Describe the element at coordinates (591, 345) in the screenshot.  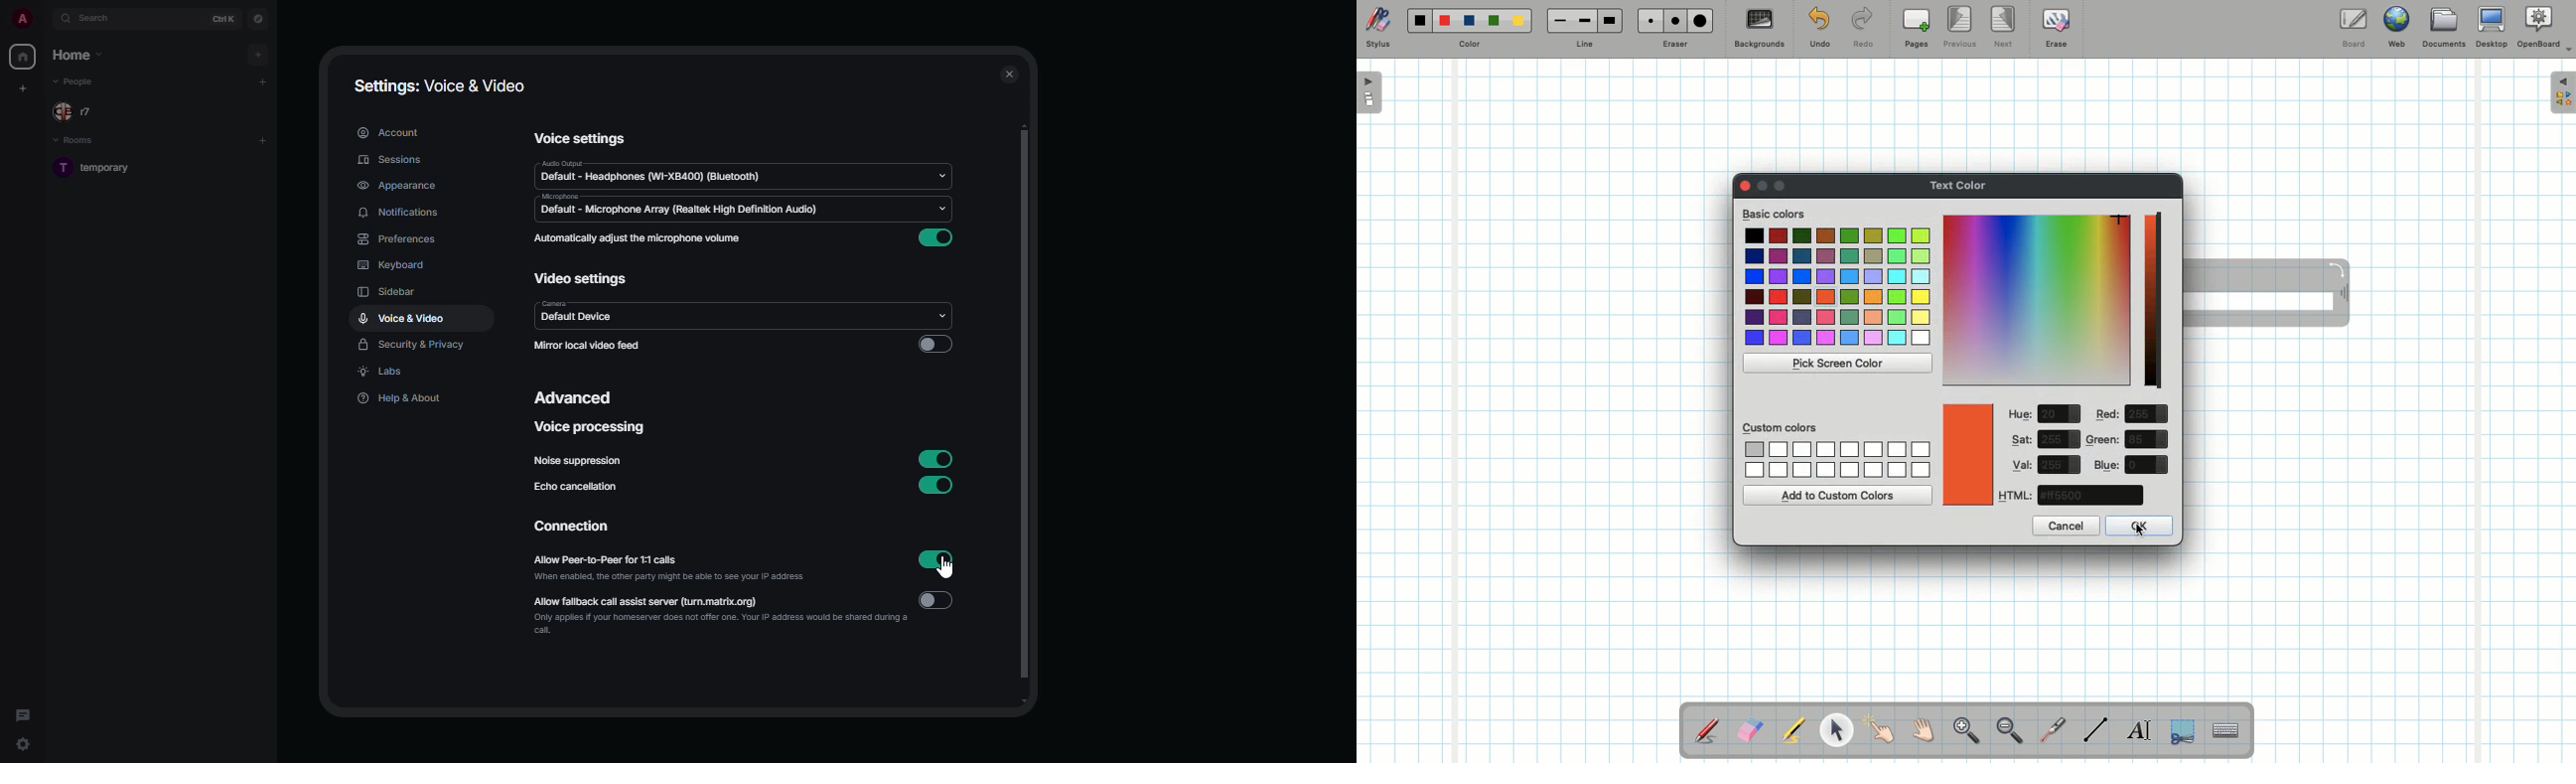
I see `mirror local video feed` at that location.